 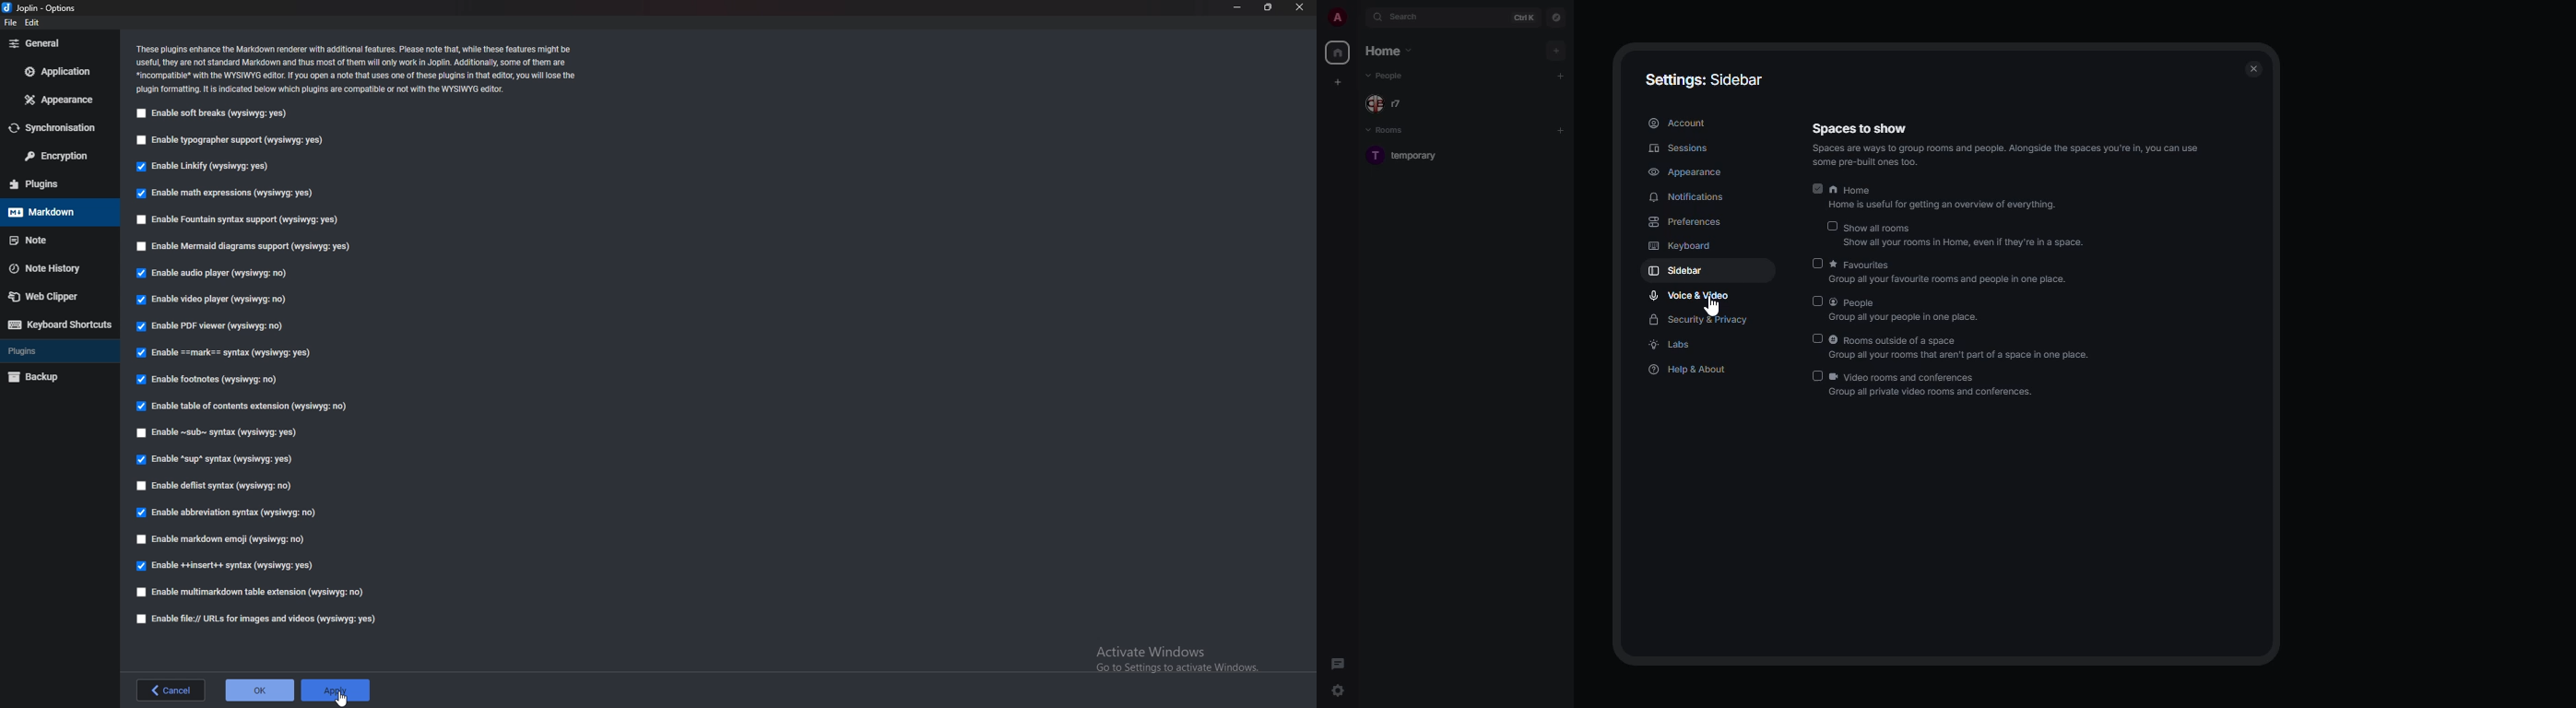 I want to click on enable soft breaks, so click(x=216, y=113).